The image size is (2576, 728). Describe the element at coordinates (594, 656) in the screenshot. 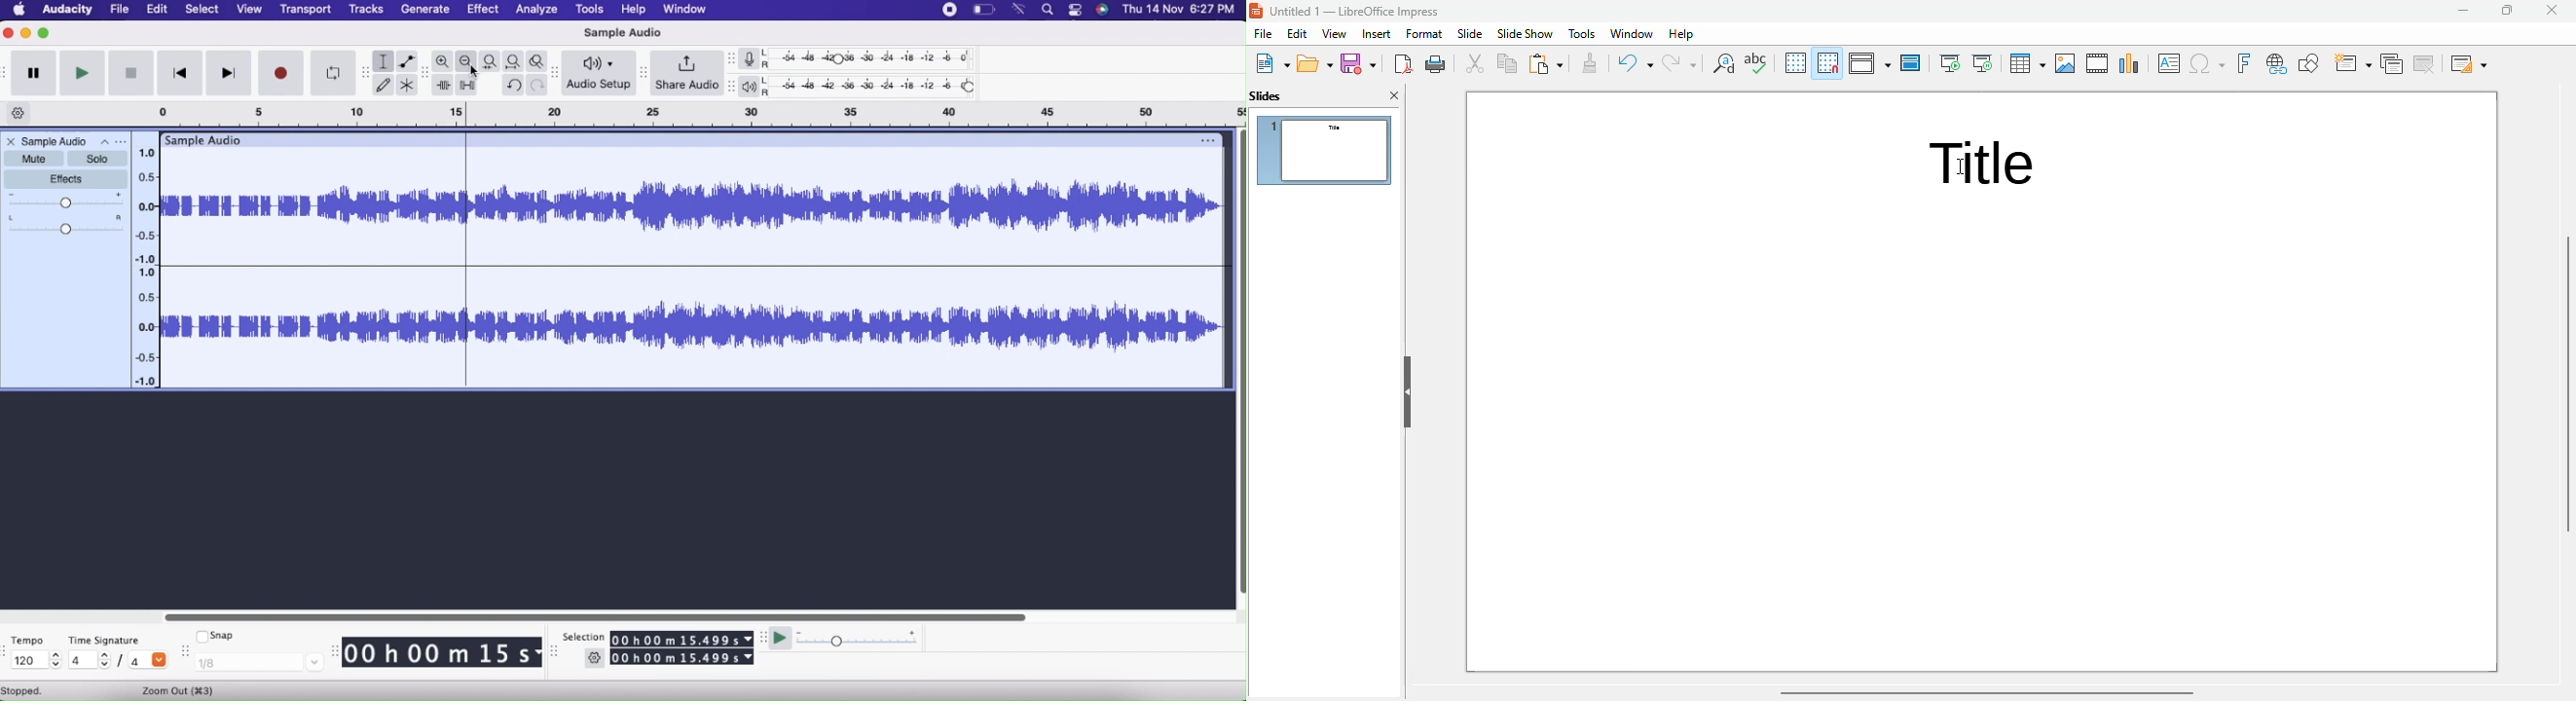

I see `Settings` at that location.